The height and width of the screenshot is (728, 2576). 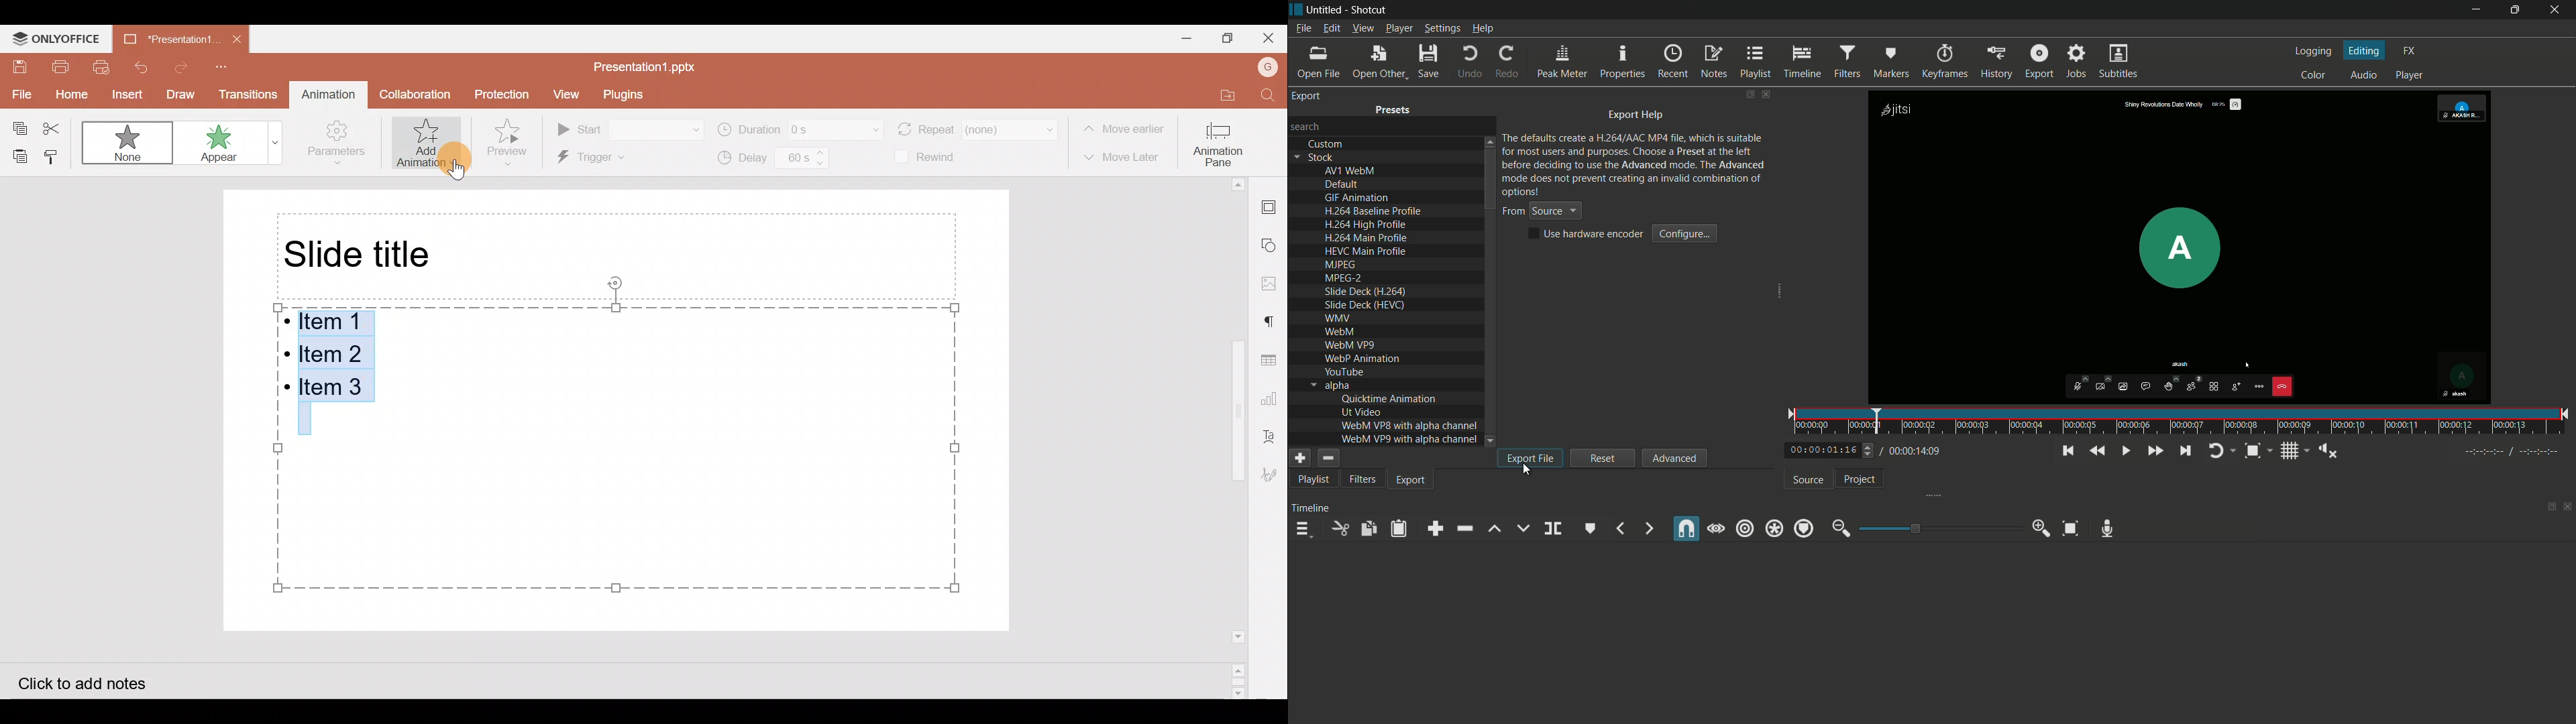 What do you see at coordinates (1321, 158) in the screenshot?
I see `stock` at bounding box center [1321, 158].